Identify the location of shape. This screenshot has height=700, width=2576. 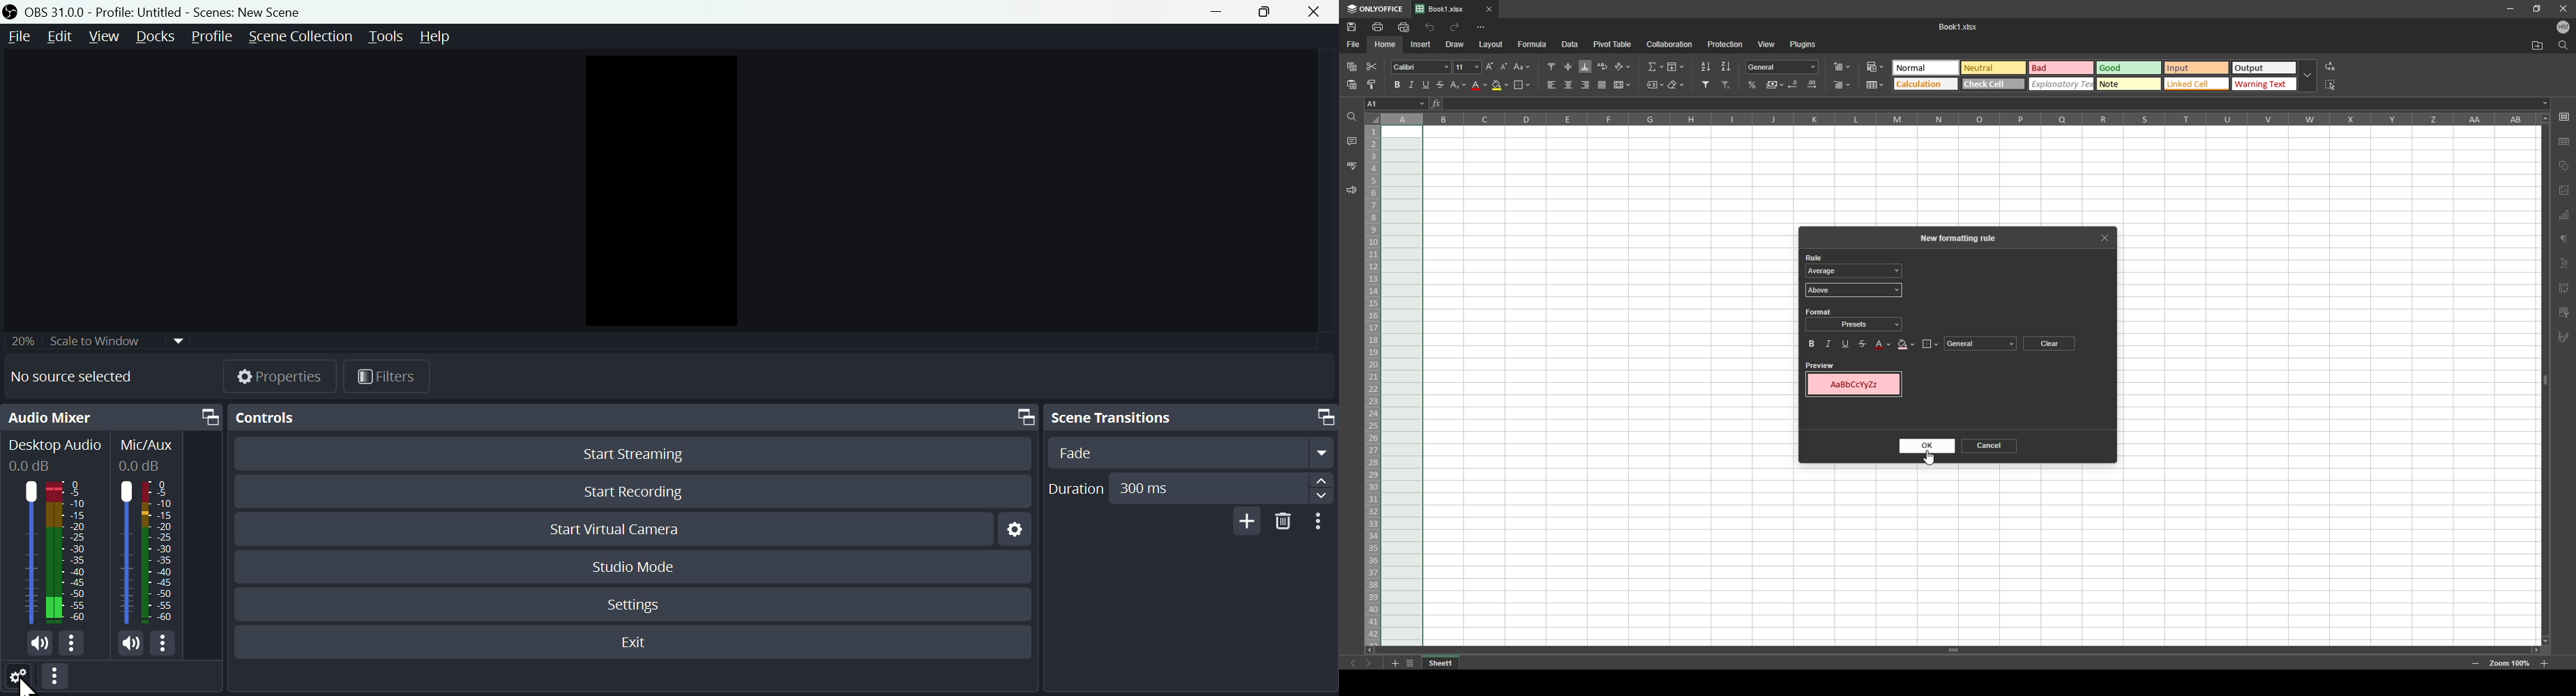
(2565, 164).